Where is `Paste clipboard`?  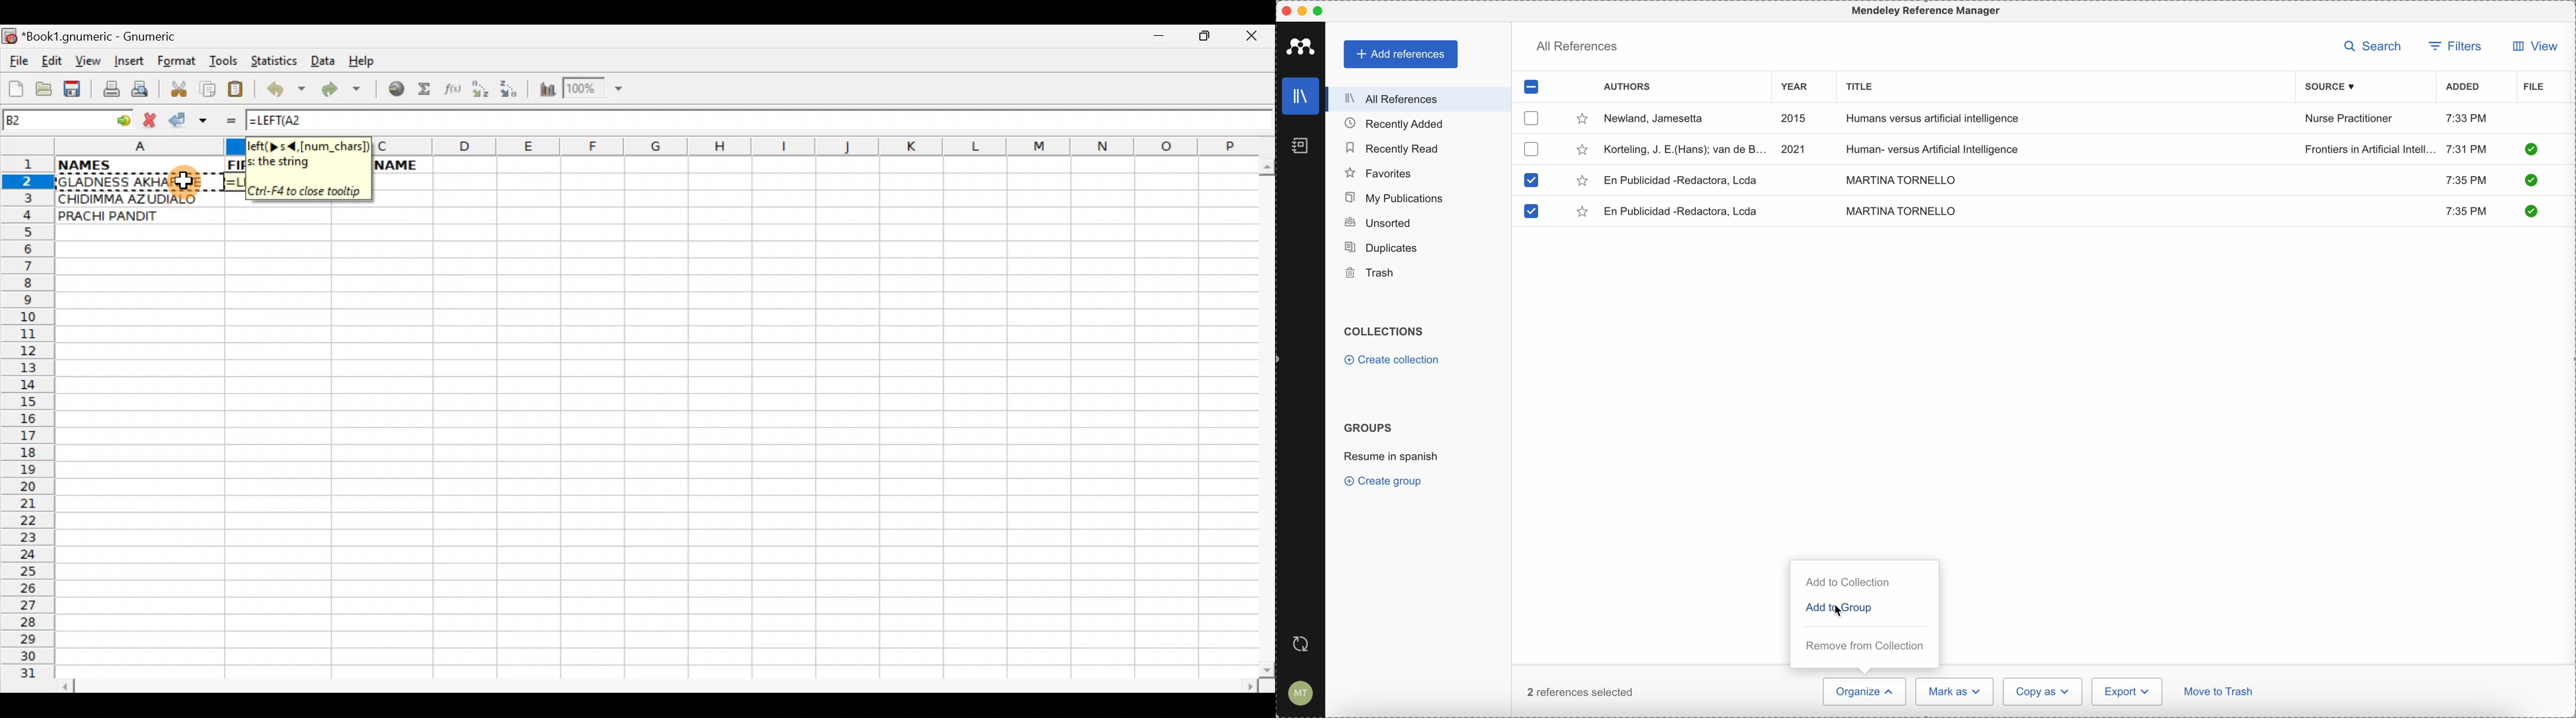 Paste clipboard is located at coordinates (240, 91).